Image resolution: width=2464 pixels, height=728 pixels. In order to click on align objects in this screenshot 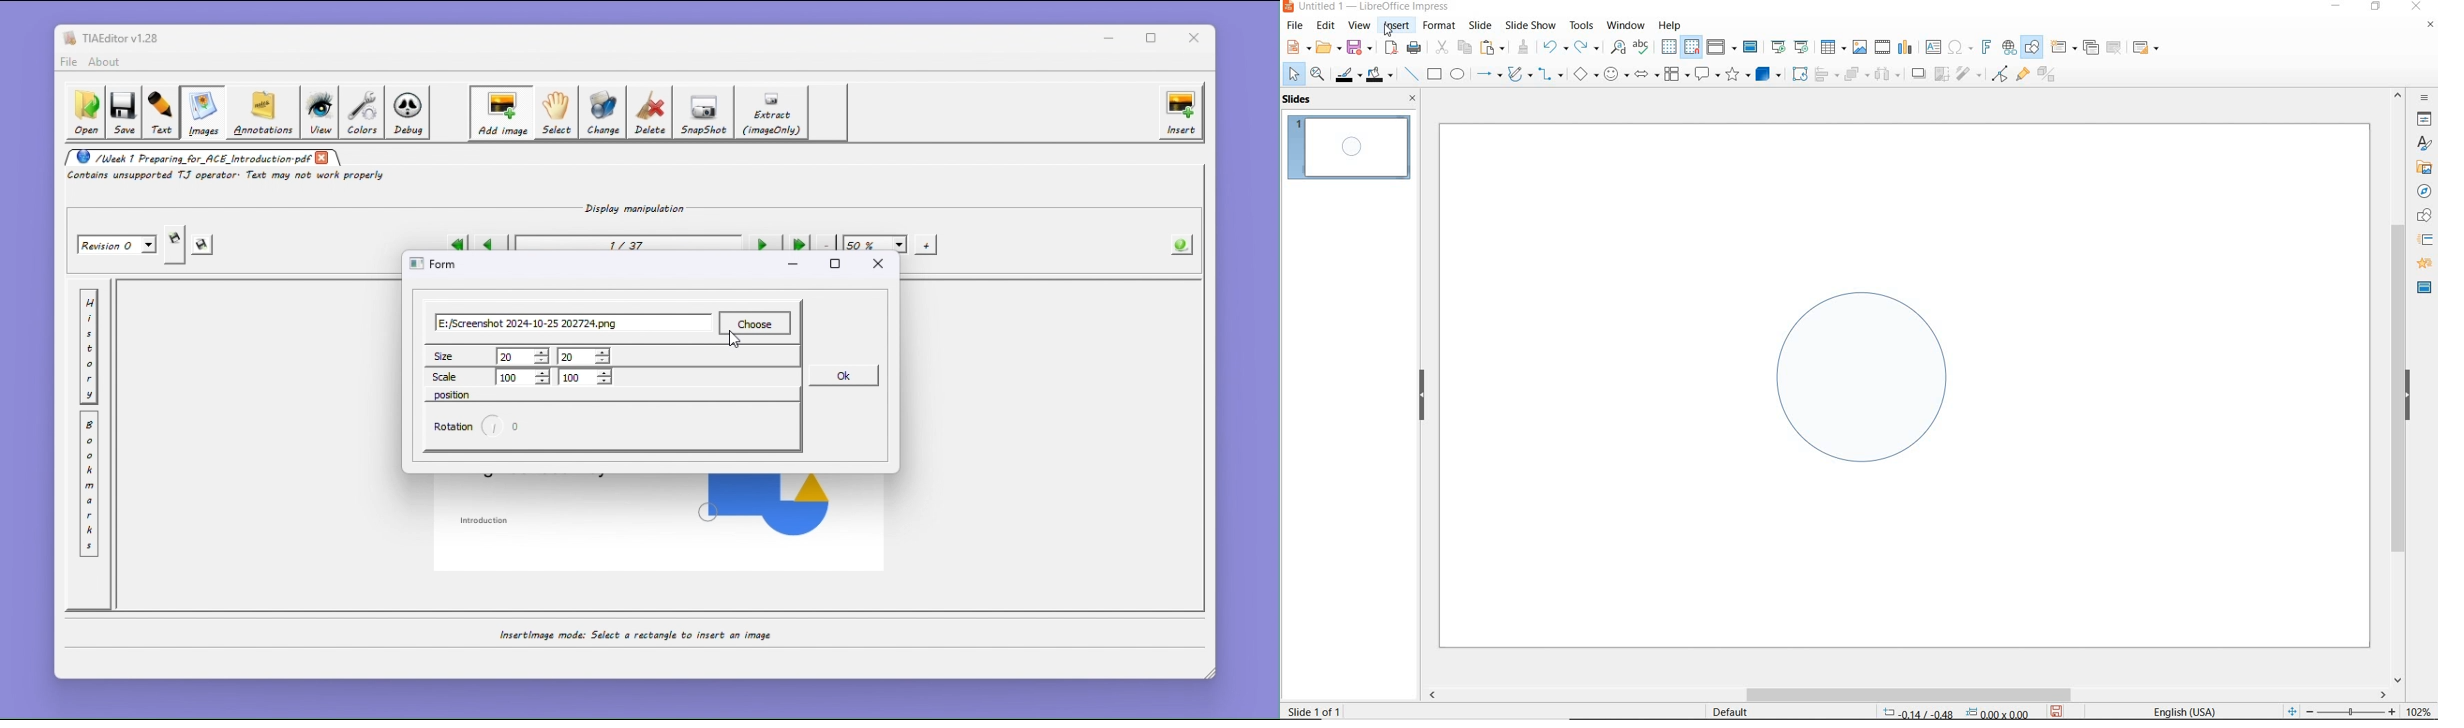, I will do `click(1823, 73)`.